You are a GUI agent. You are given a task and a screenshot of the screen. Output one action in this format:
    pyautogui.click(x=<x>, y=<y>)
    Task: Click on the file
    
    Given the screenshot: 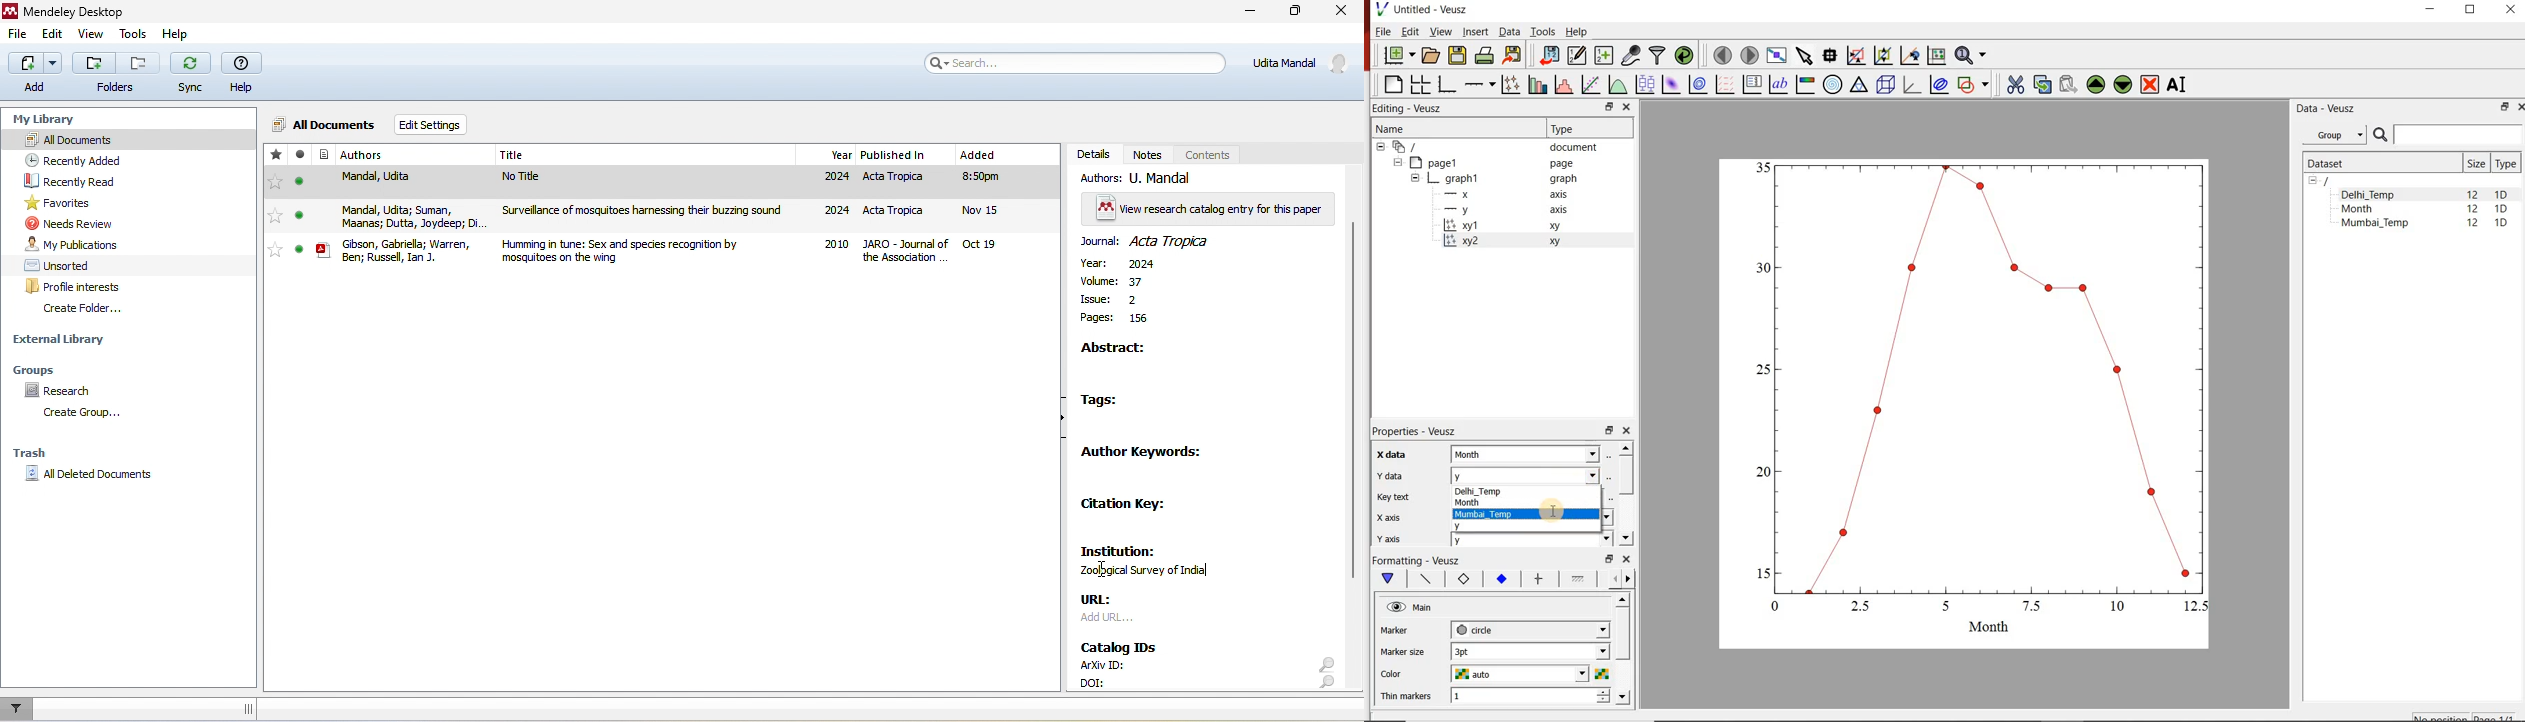 What is the action you would take?
    pyautogui.click(x=19, y=34)
    